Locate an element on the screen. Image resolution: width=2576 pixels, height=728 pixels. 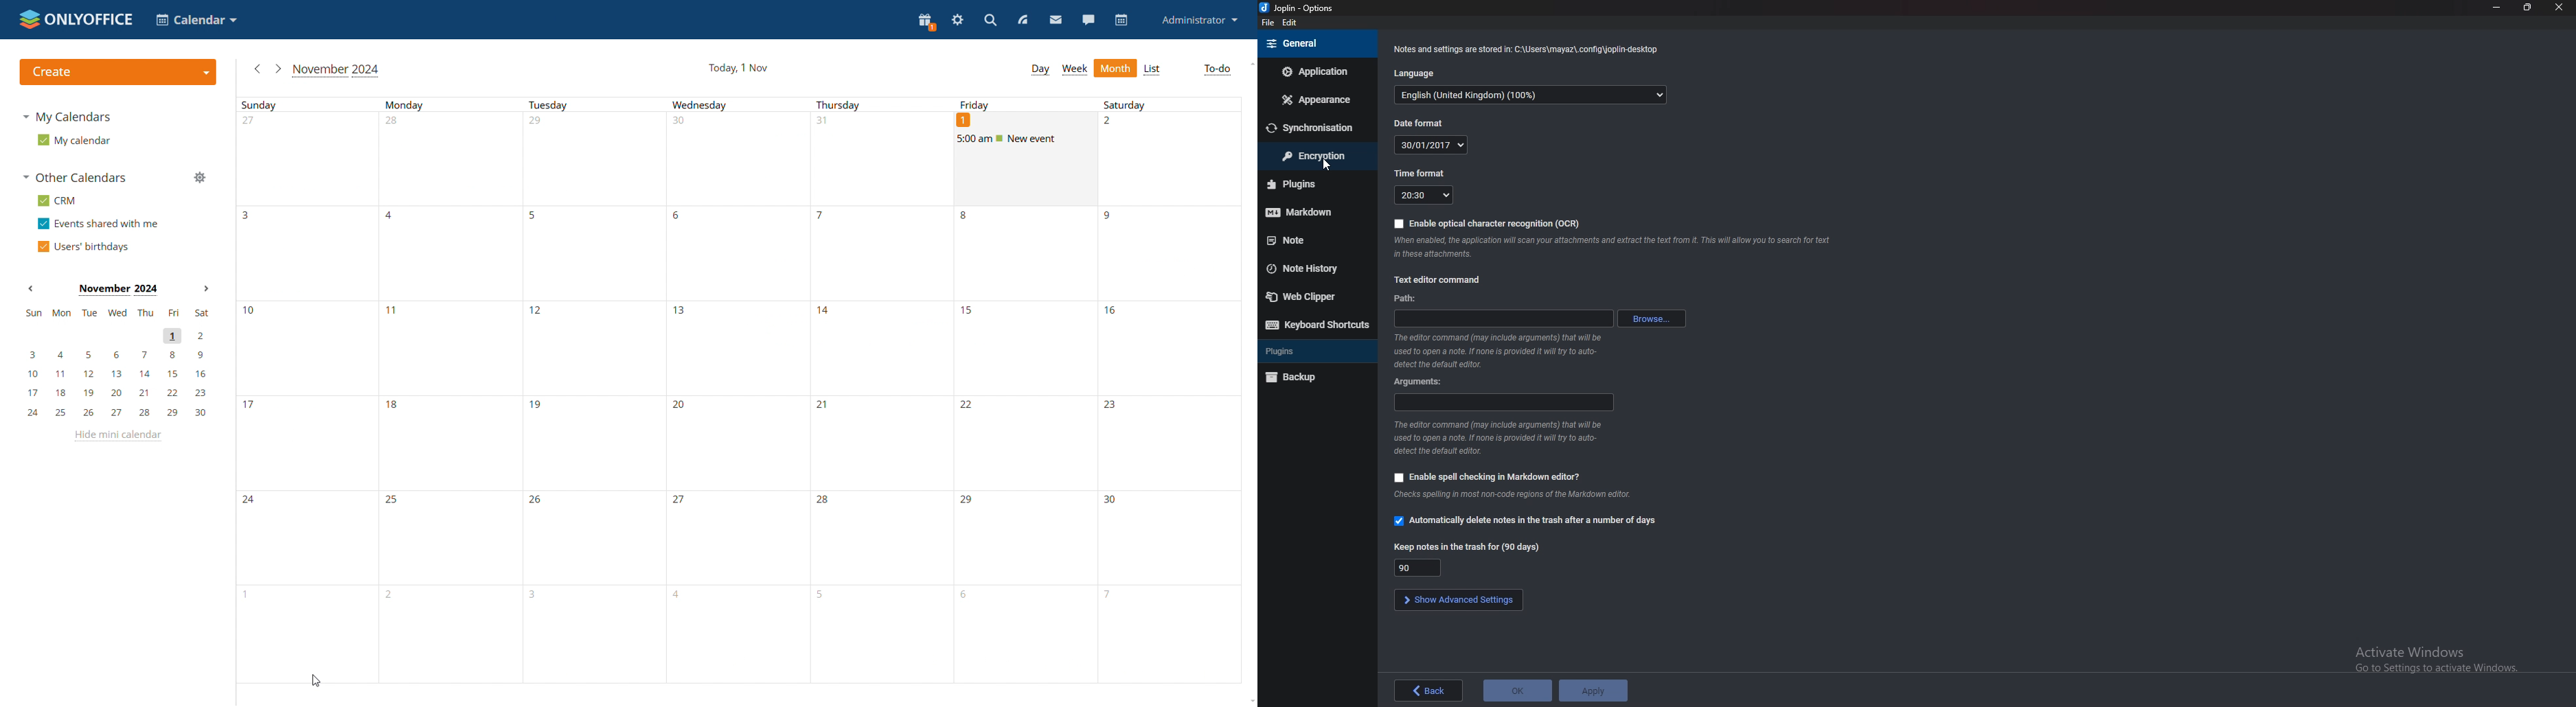
arguments is located at coordinates (1417, 381).